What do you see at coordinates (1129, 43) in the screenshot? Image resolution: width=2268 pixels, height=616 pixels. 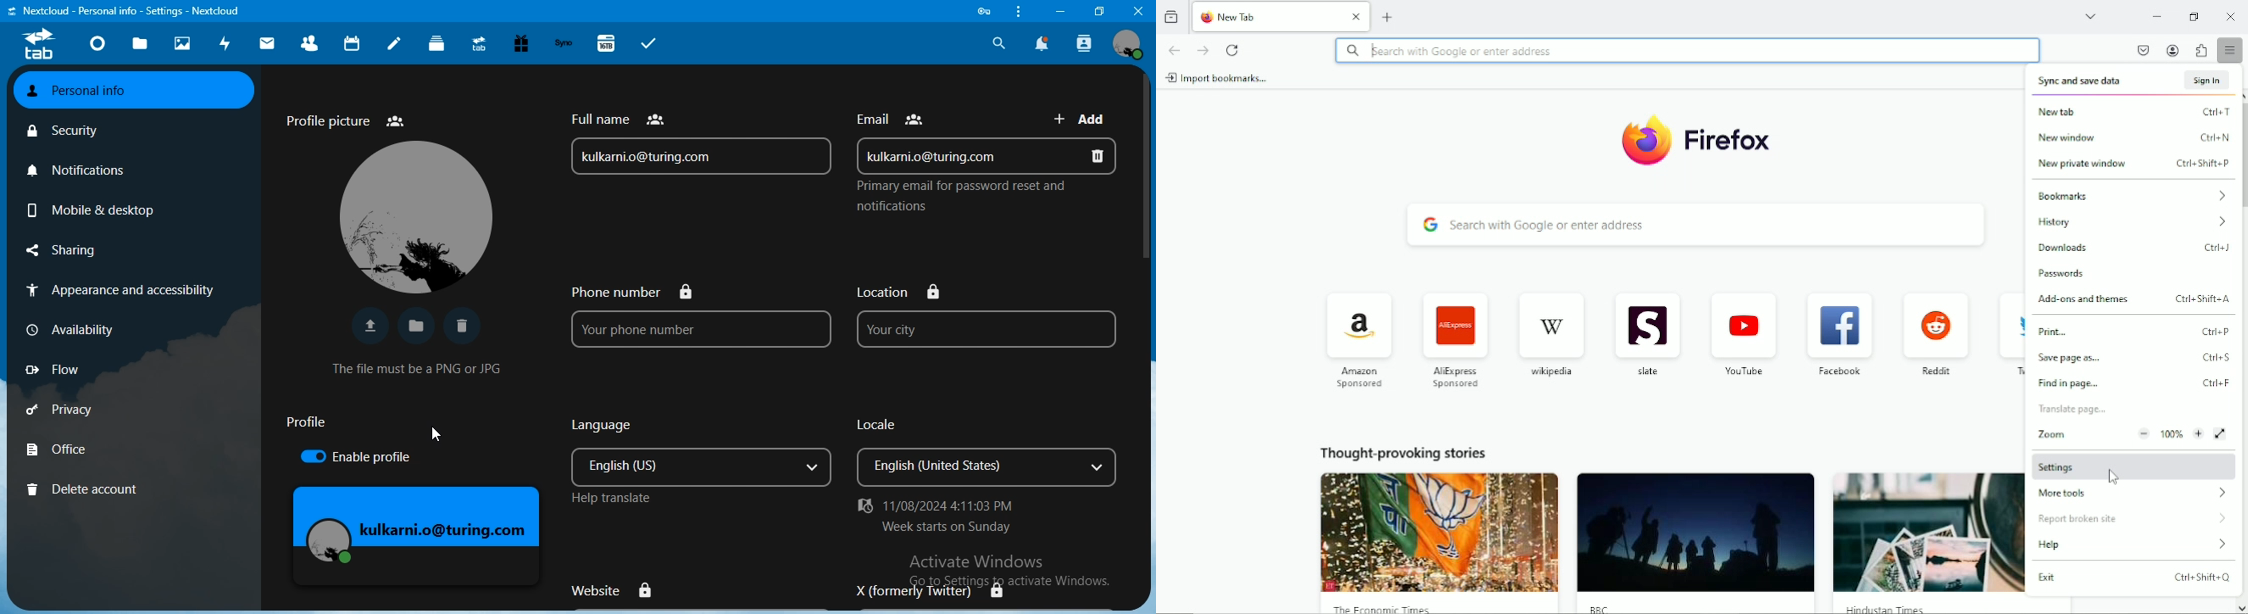 I see `view profile` at bounding box center [1129, 43].